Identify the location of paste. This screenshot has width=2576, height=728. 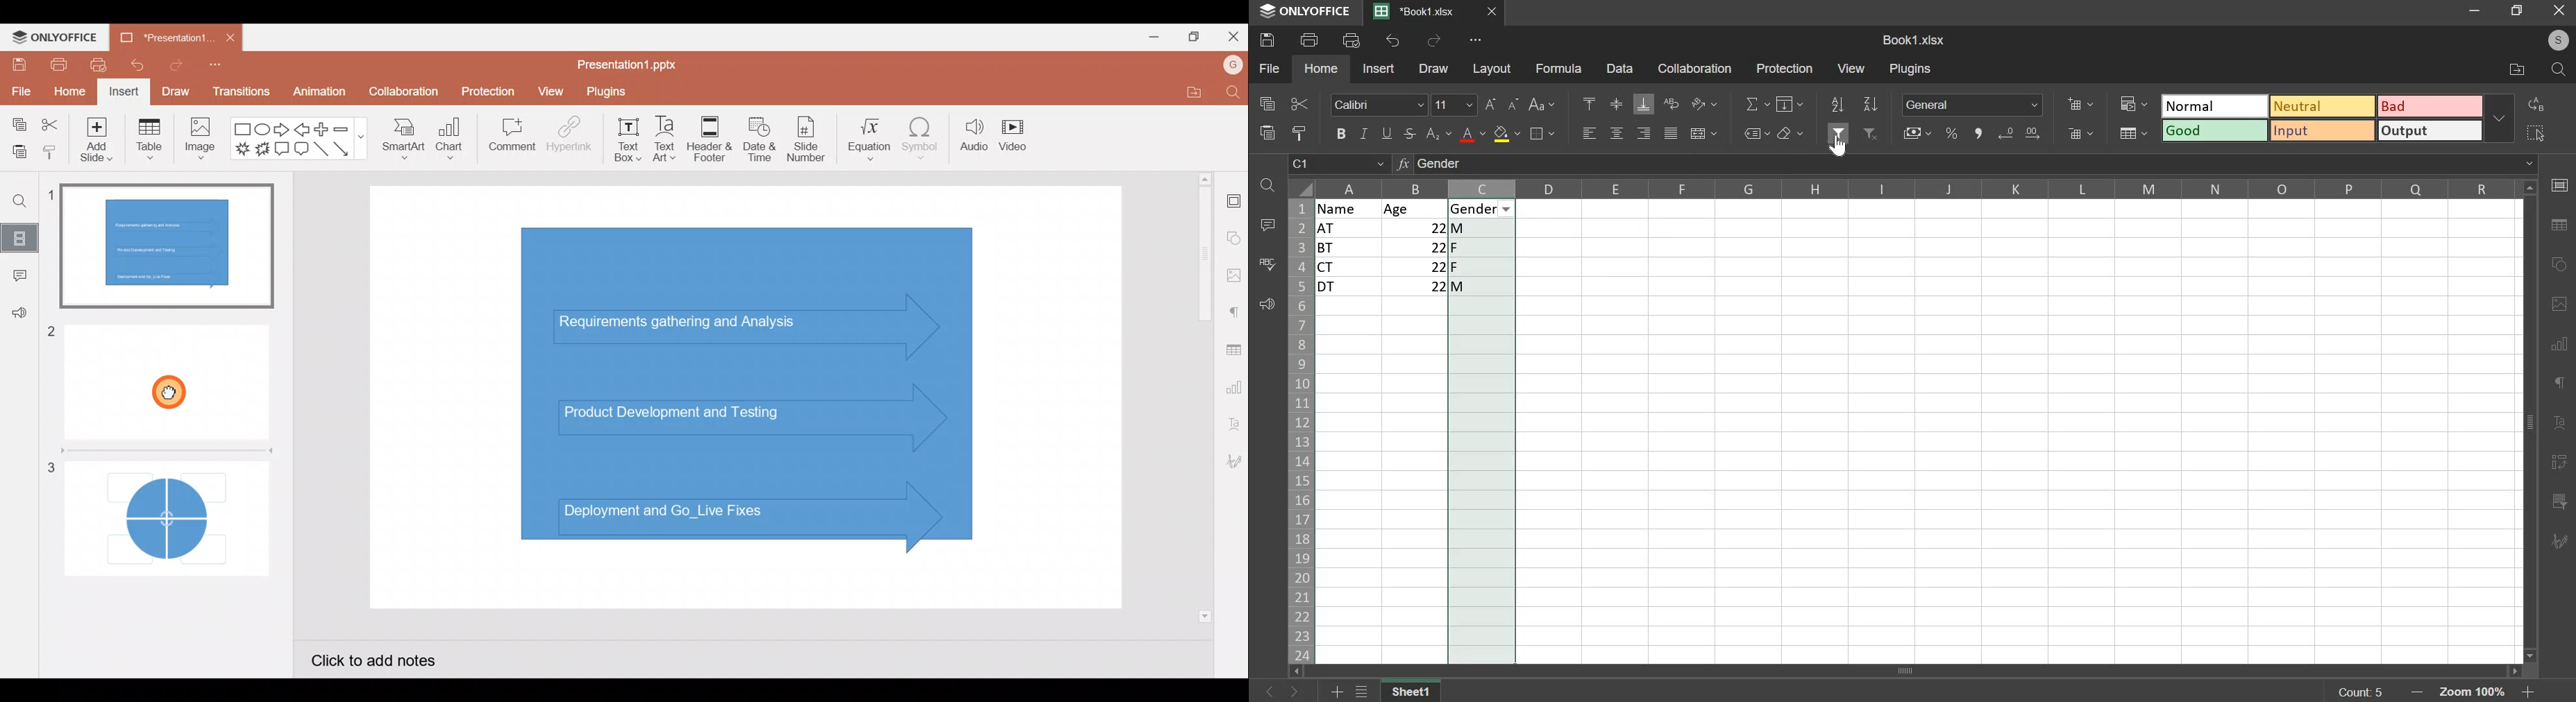
(1266, 133).